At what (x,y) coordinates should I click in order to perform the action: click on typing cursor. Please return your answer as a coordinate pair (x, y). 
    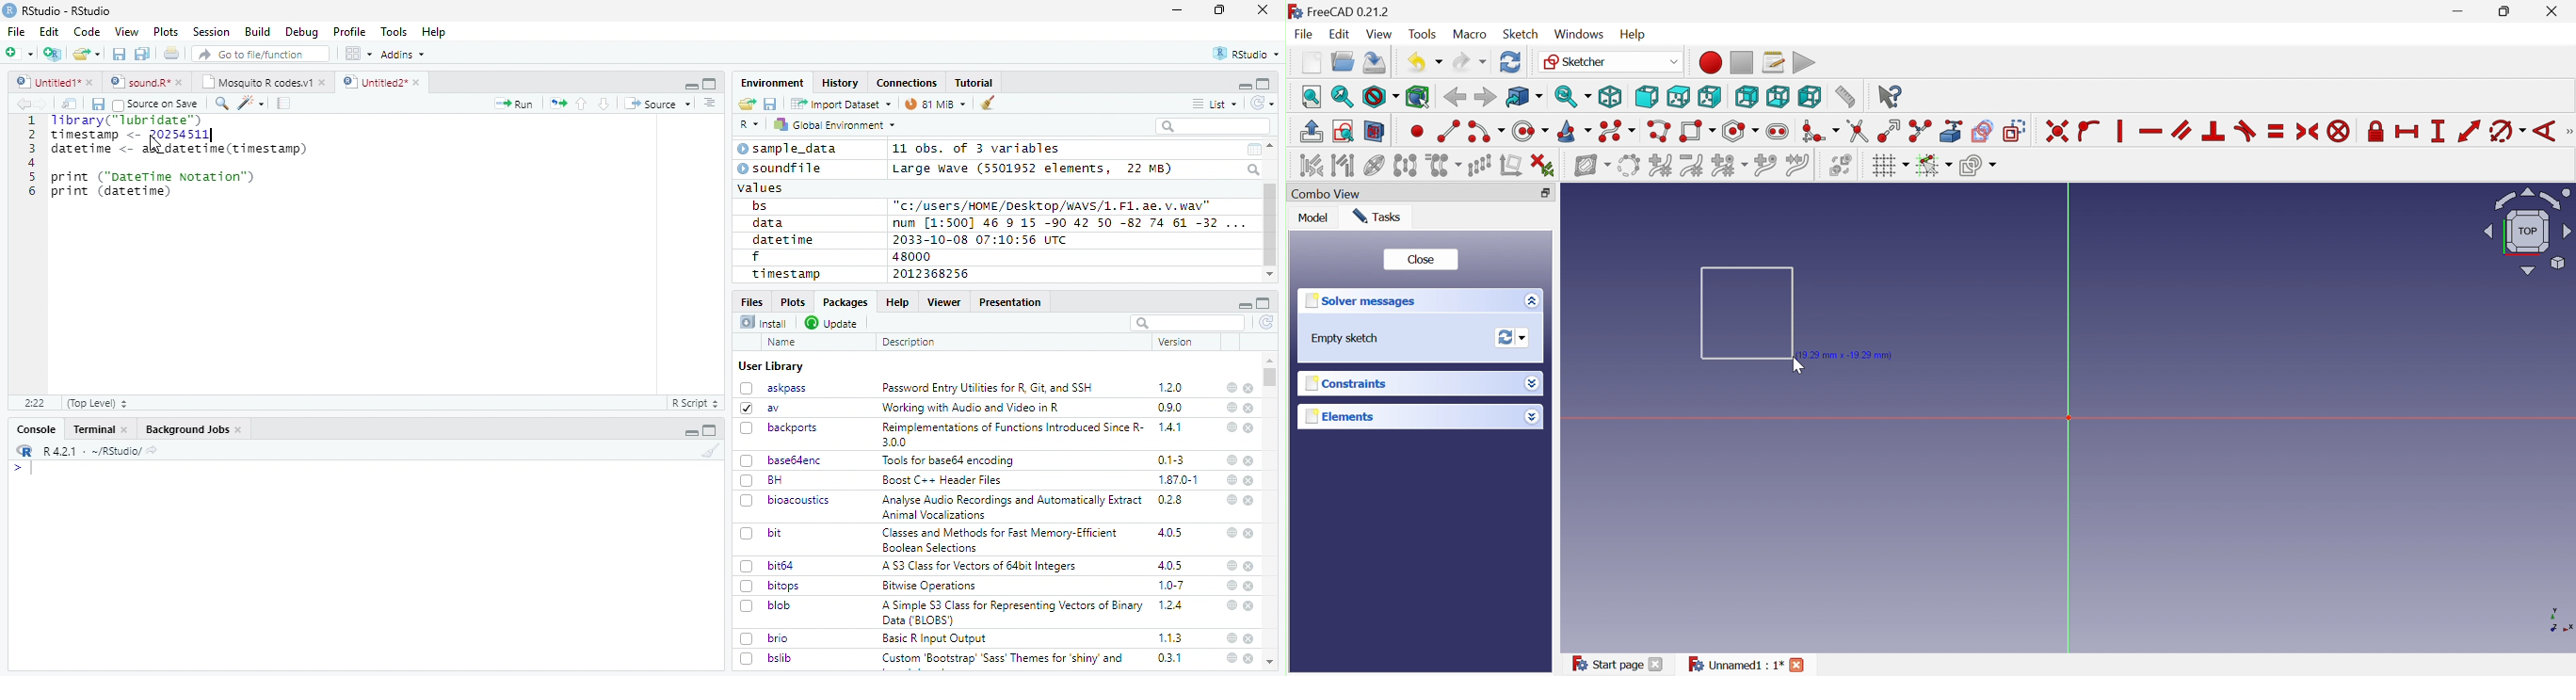
    Looking at the image, I should click on (23, 468).